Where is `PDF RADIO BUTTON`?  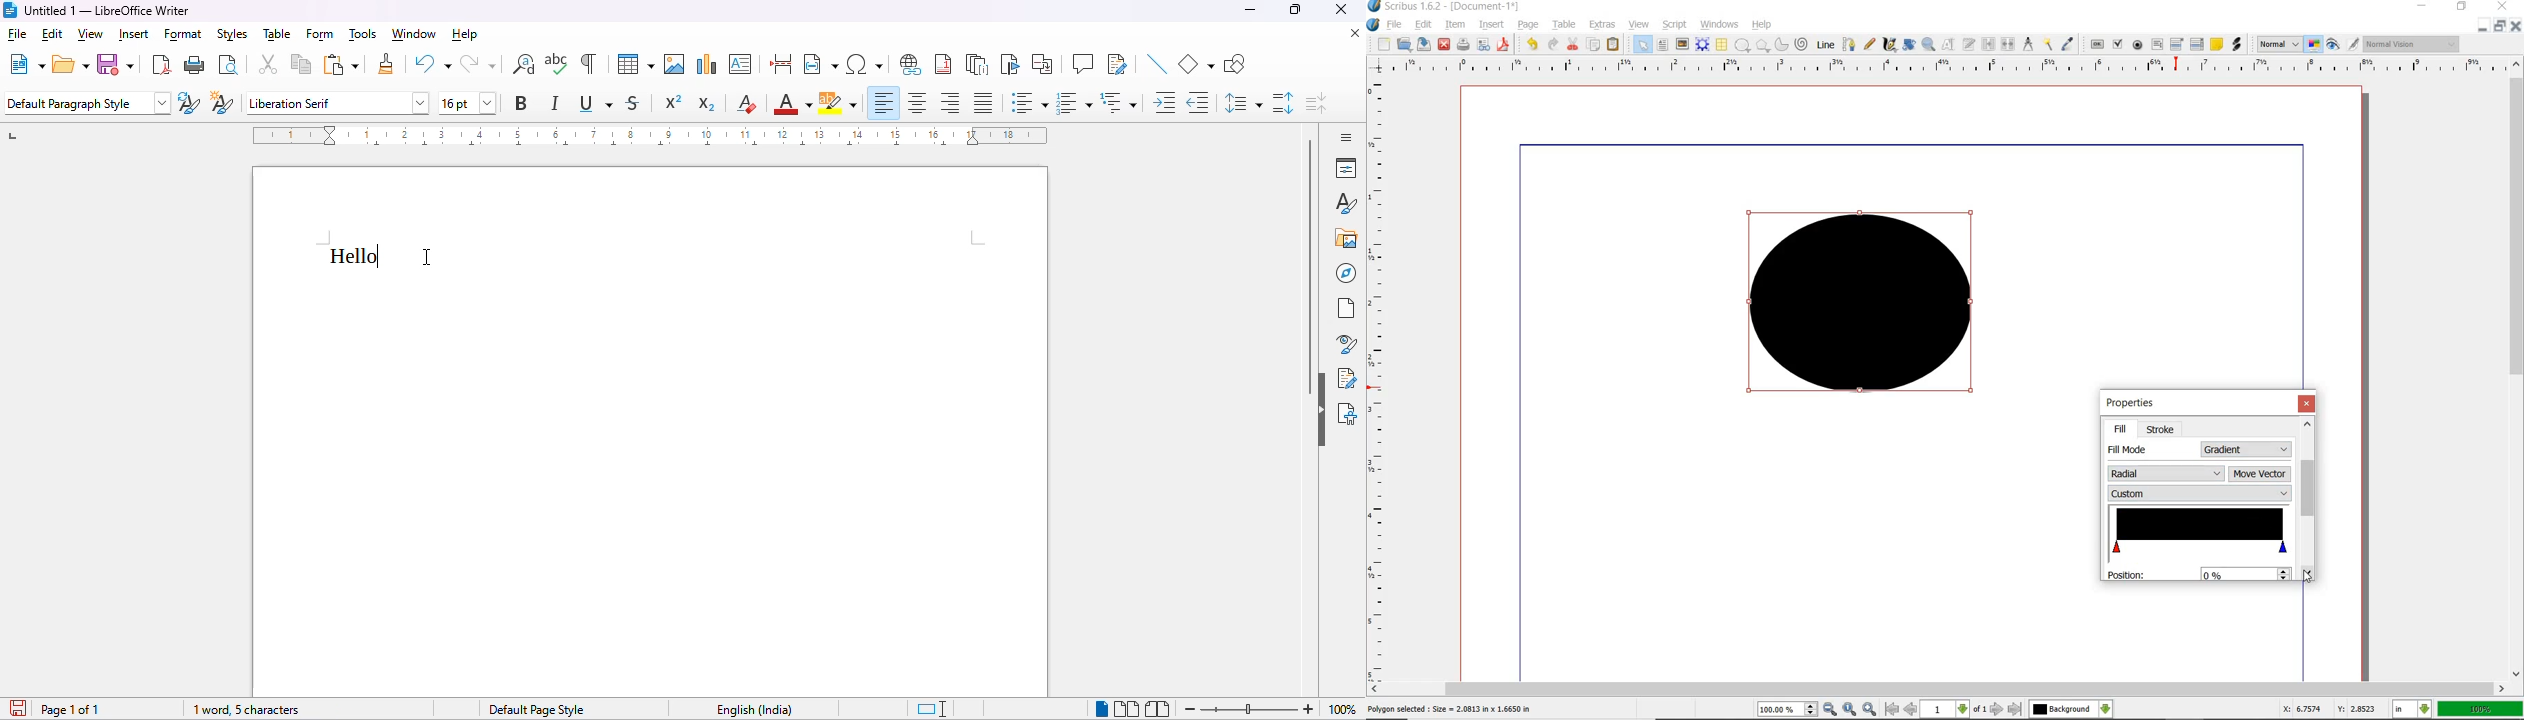
PDF RADIO BUTTON is located at coordinates (2138, 44).